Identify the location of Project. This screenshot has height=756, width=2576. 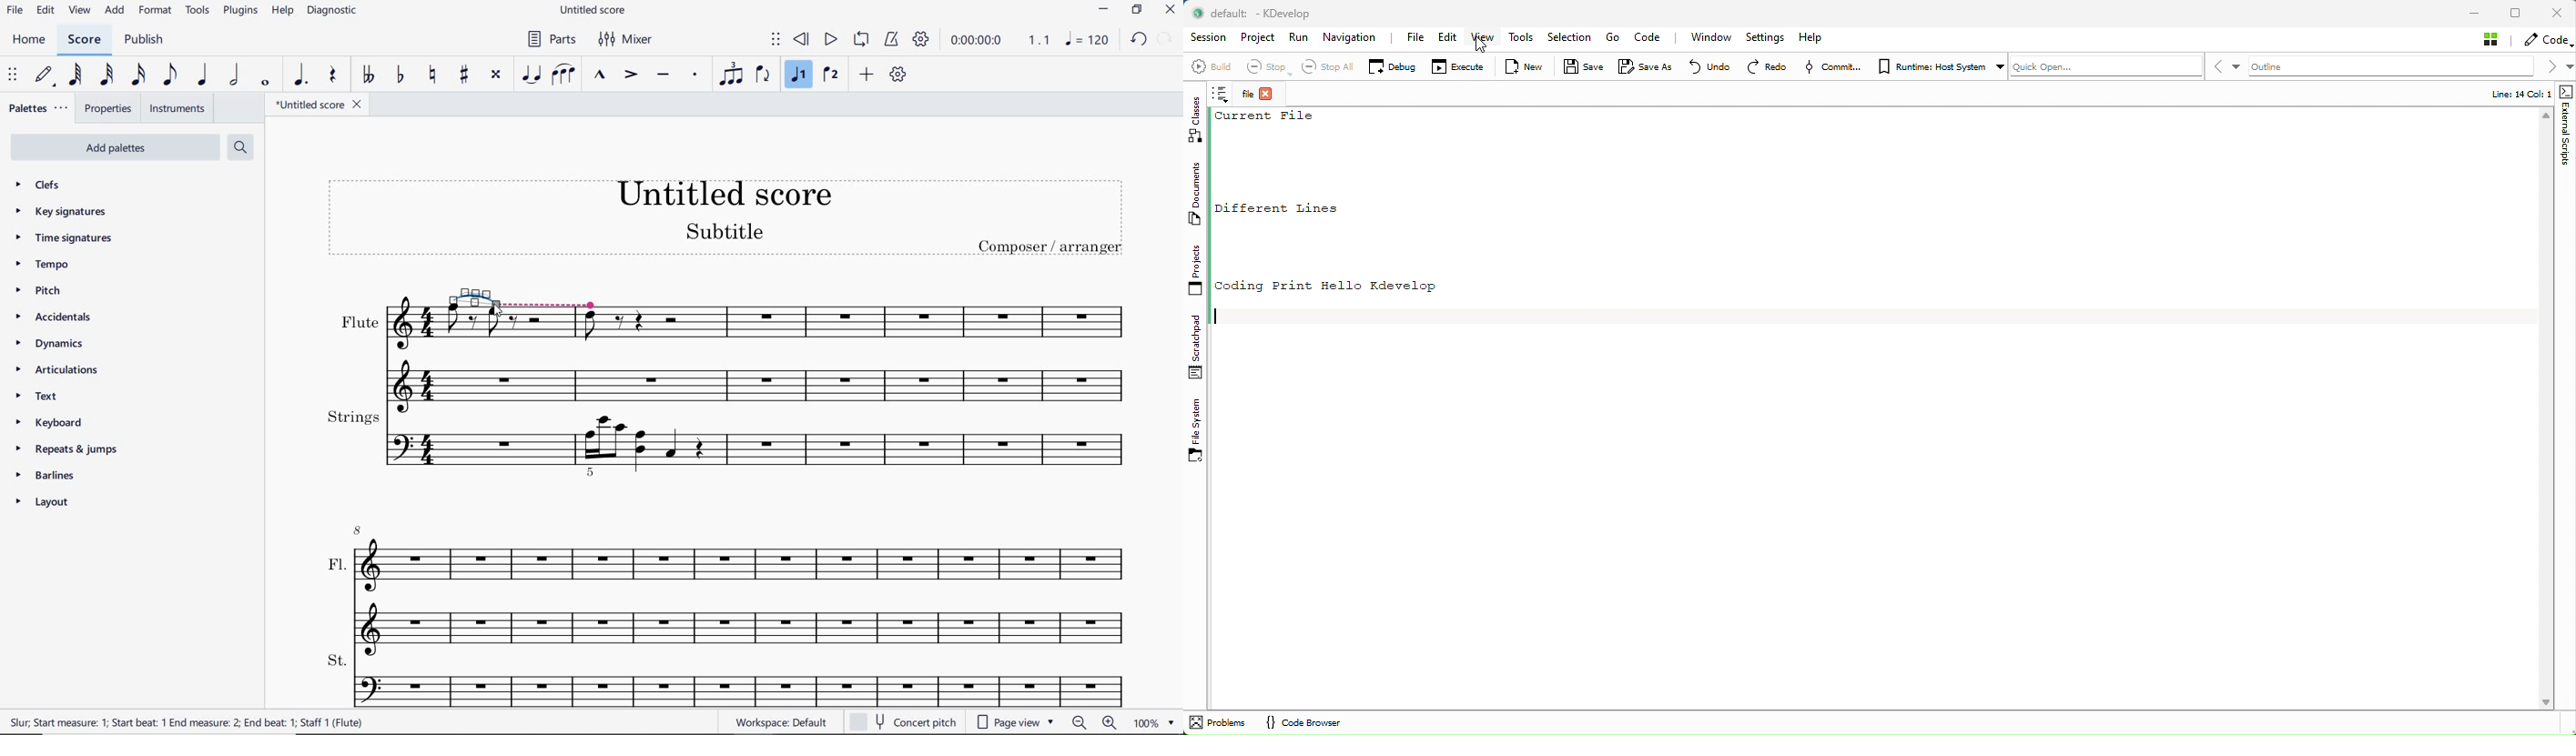
(1258, 39).